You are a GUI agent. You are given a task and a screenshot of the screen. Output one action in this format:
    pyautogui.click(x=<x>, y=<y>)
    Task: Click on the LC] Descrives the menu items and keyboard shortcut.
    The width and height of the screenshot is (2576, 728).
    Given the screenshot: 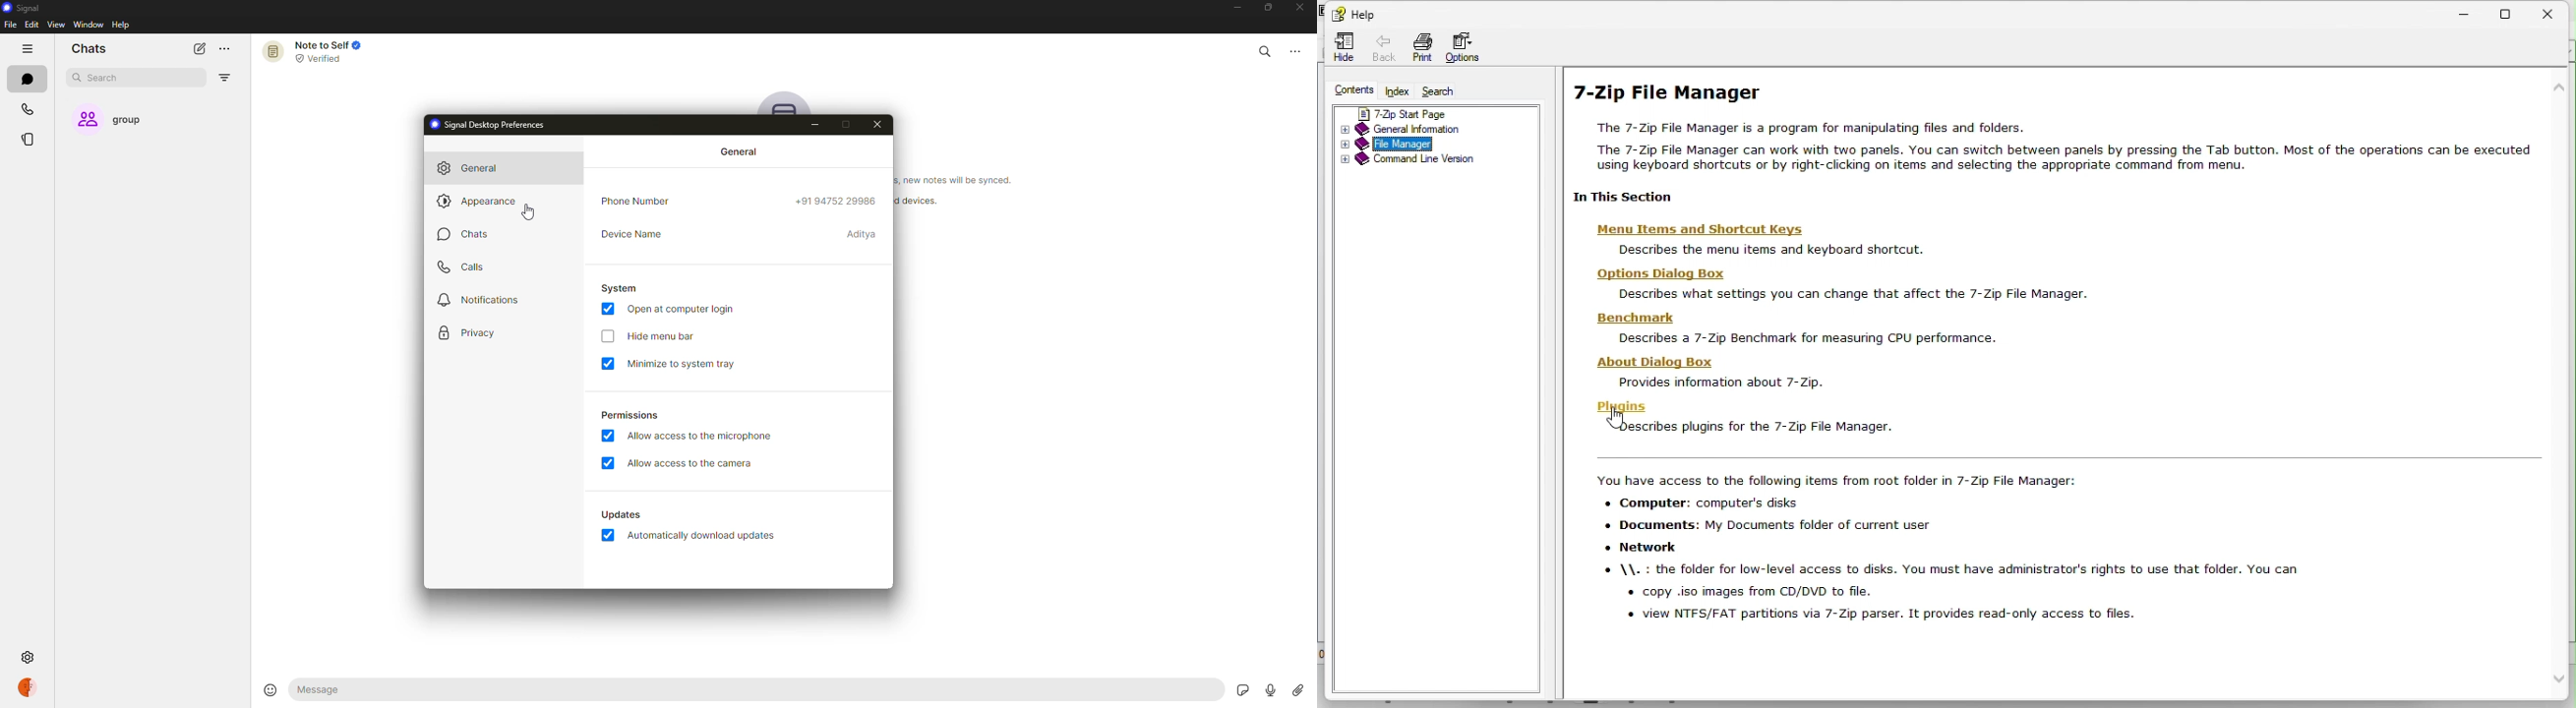 What is the action you would take?
    pyautogui.click(x=1793, y=251)
    